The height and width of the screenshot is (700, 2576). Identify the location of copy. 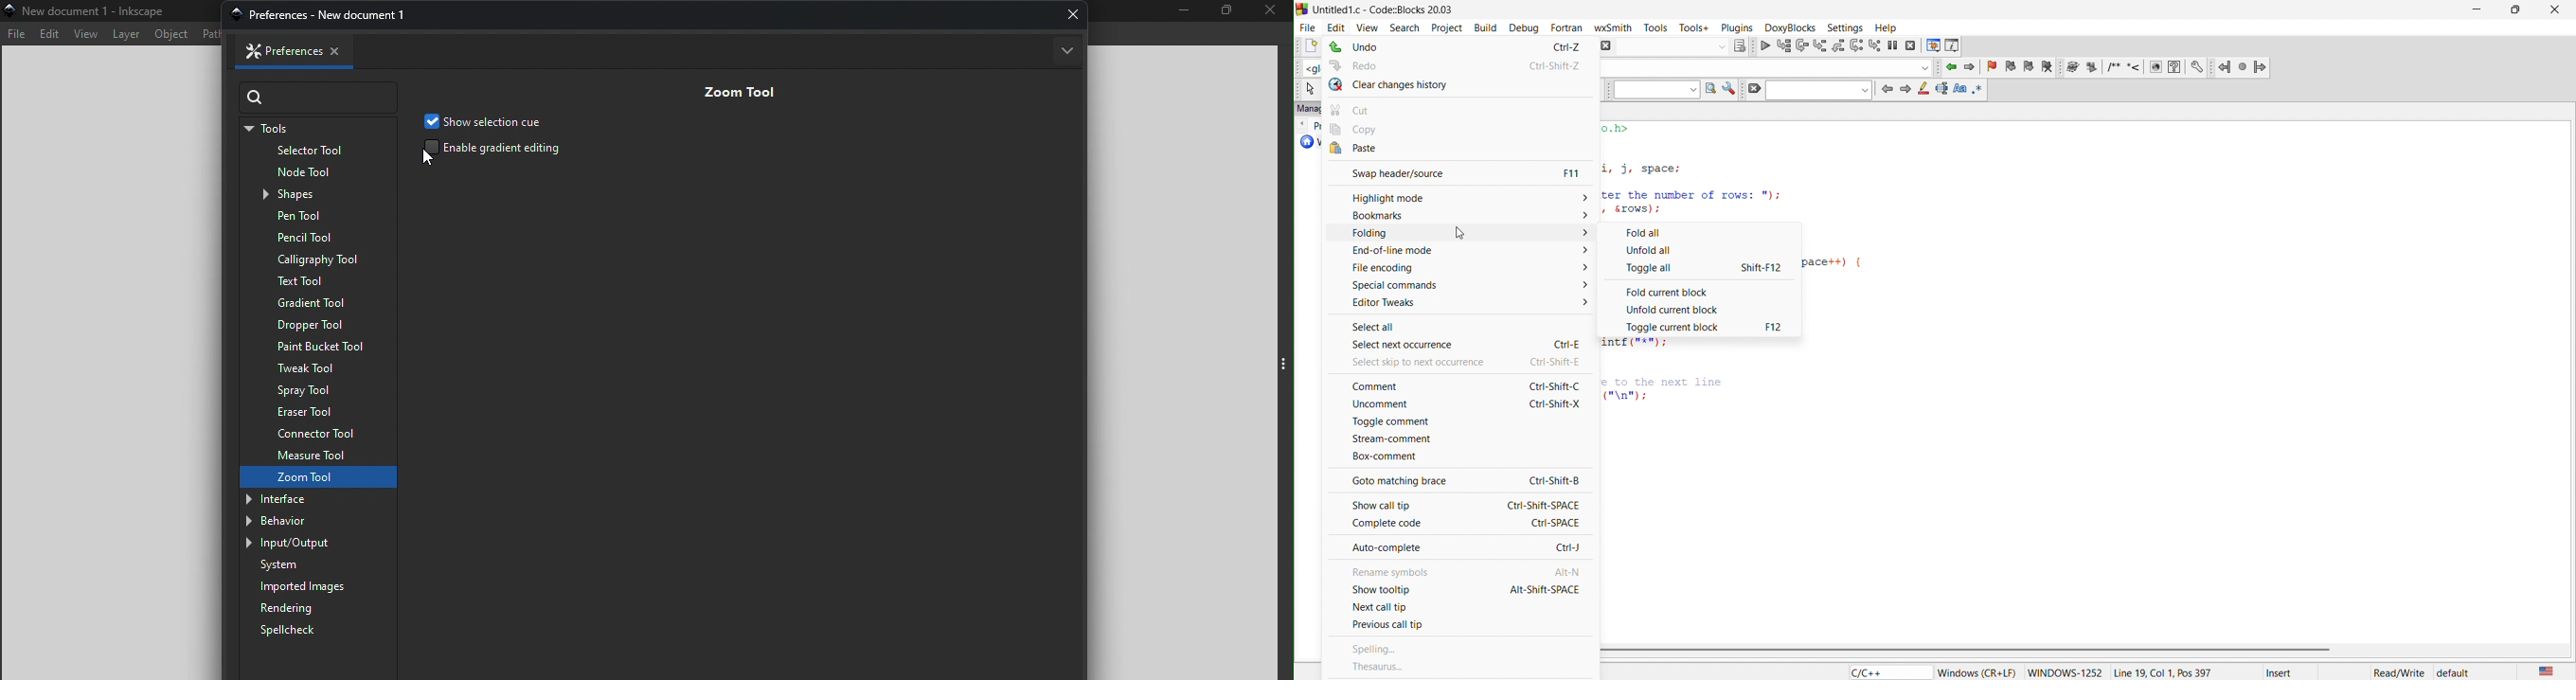
(1463, 129).